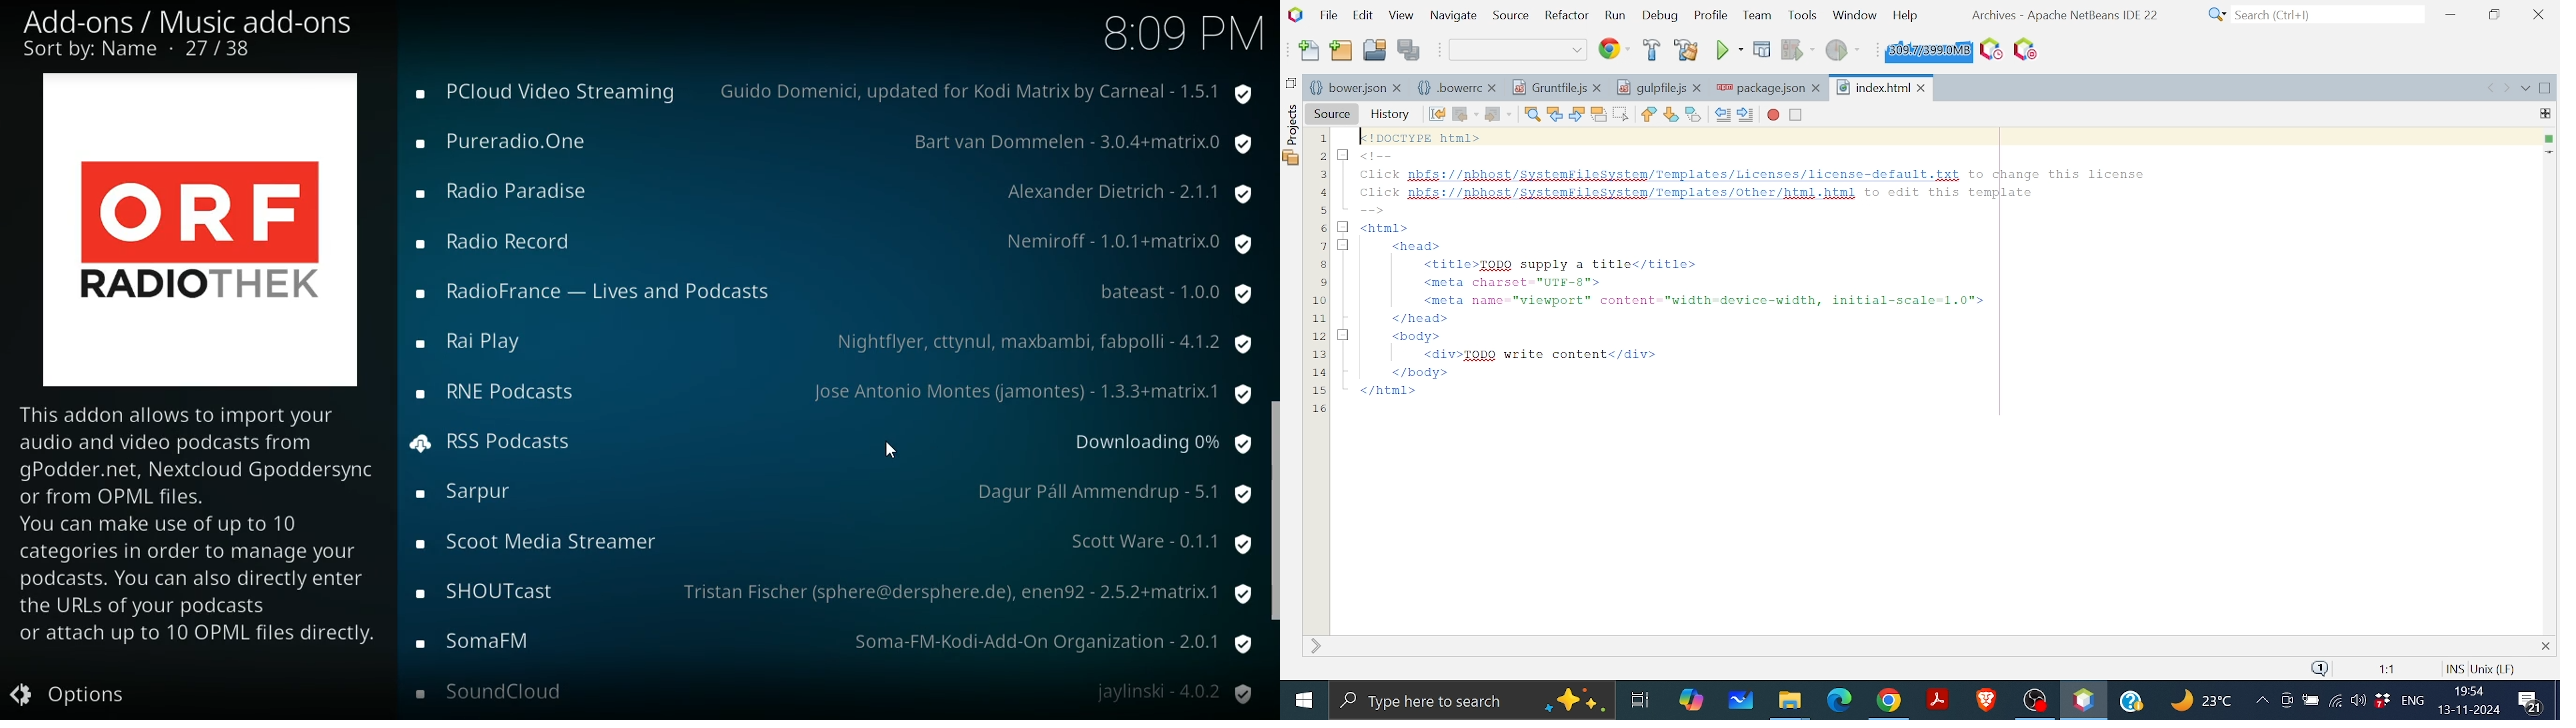  What do you see at coordinates (1293, 82) in the screenshot?
I see `copy` at bounding box center [1293, 82].